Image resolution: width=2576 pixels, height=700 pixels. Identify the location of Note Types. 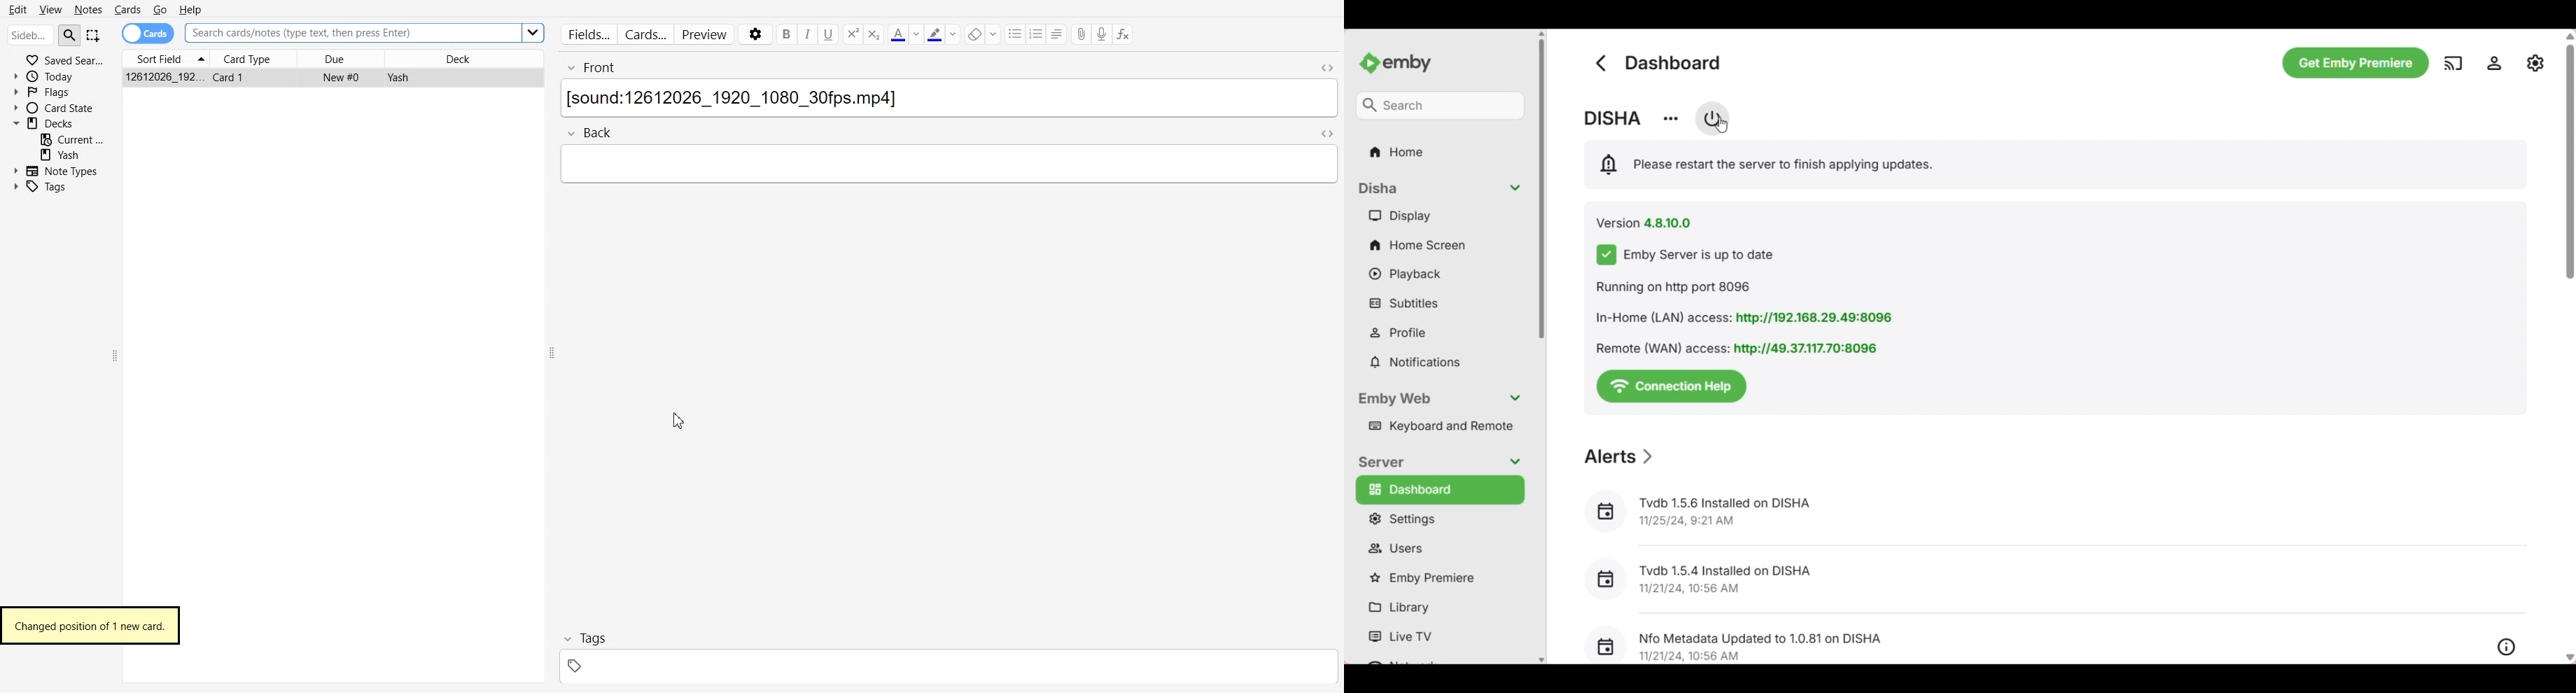
(56, 169).